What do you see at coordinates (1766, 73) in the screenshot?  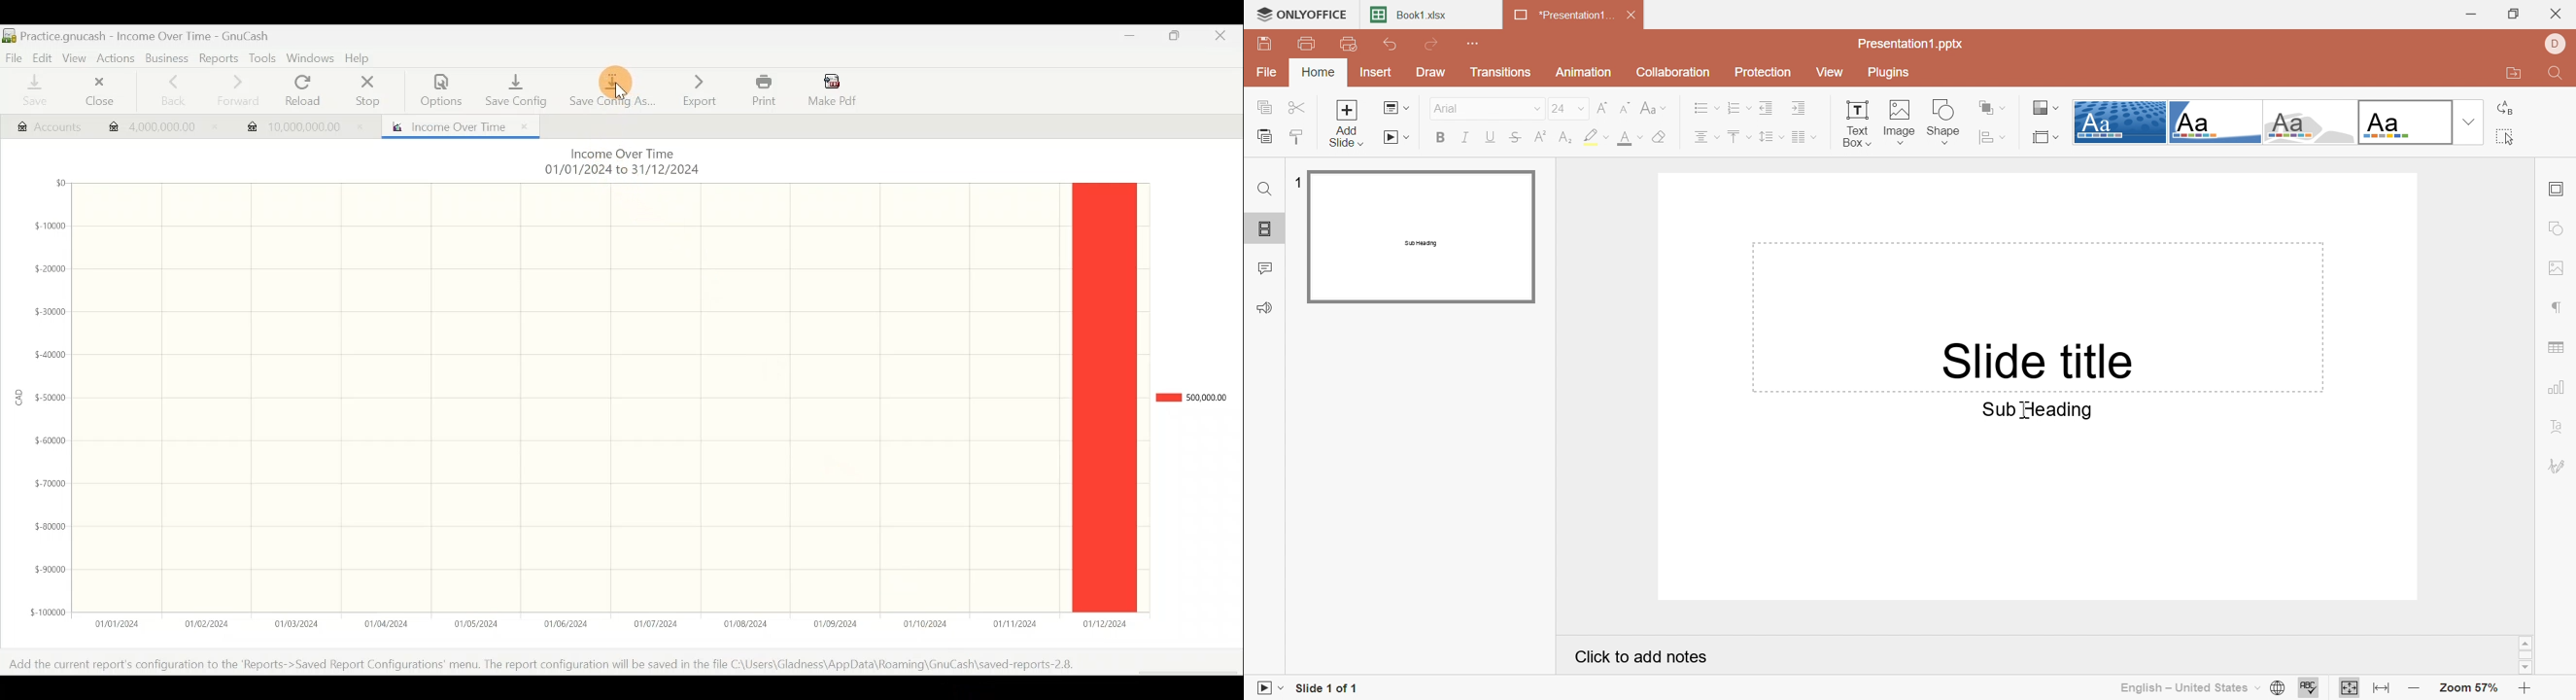 I see `Protection` at bounding box center [1766, 73].